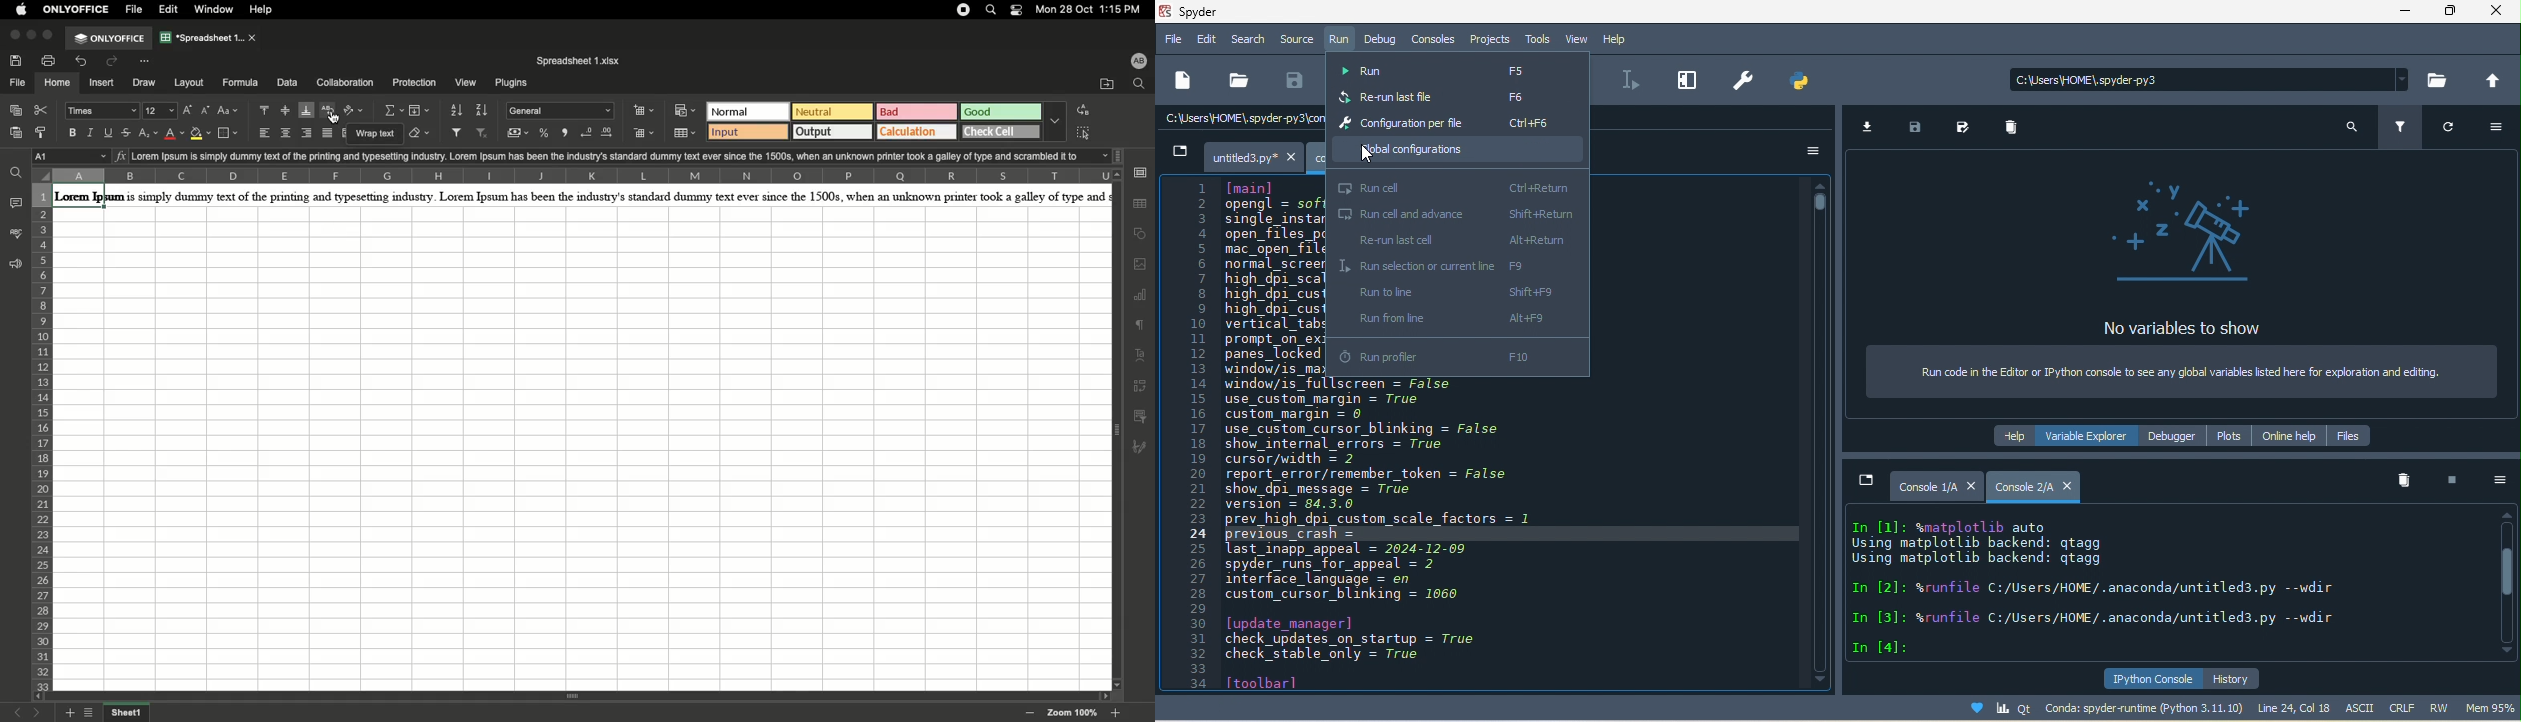 This screenshot has height=728, width=2548. Describe the element at coordinates (2204, 79) in the screenshot. I see `search bar` at that location.